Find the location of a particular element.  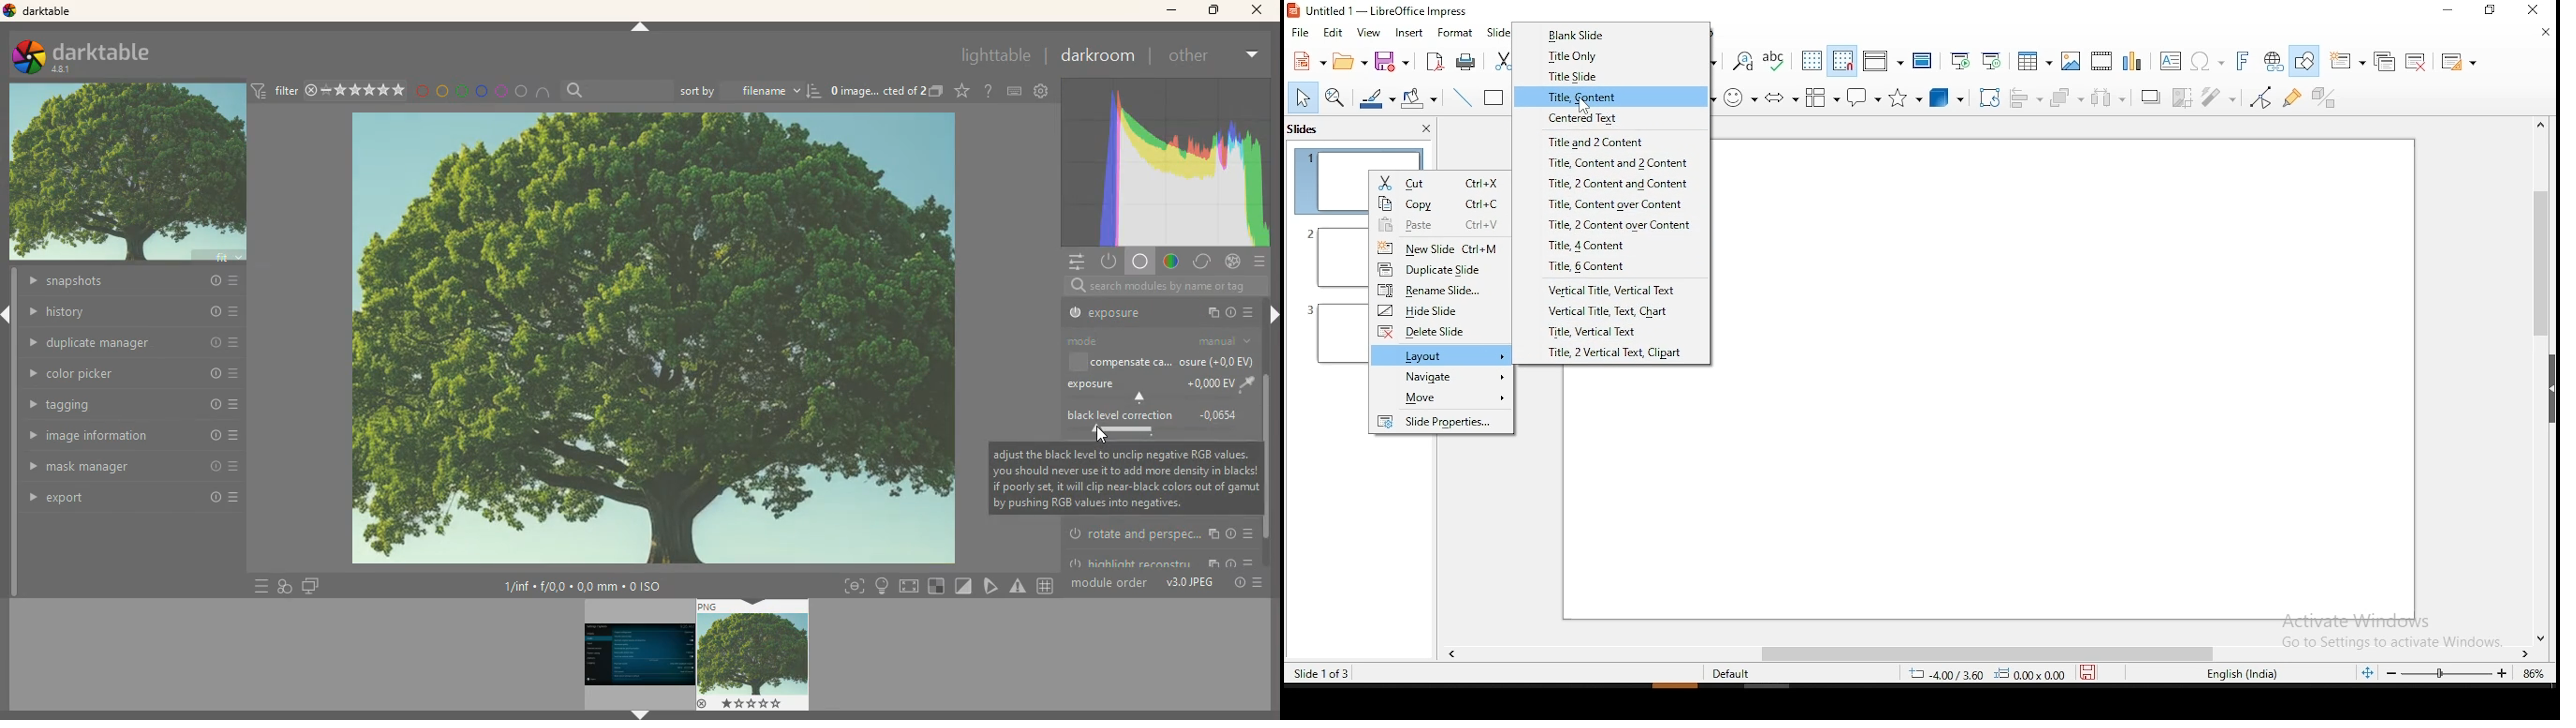

title only is located at coordinates (1573, 56).